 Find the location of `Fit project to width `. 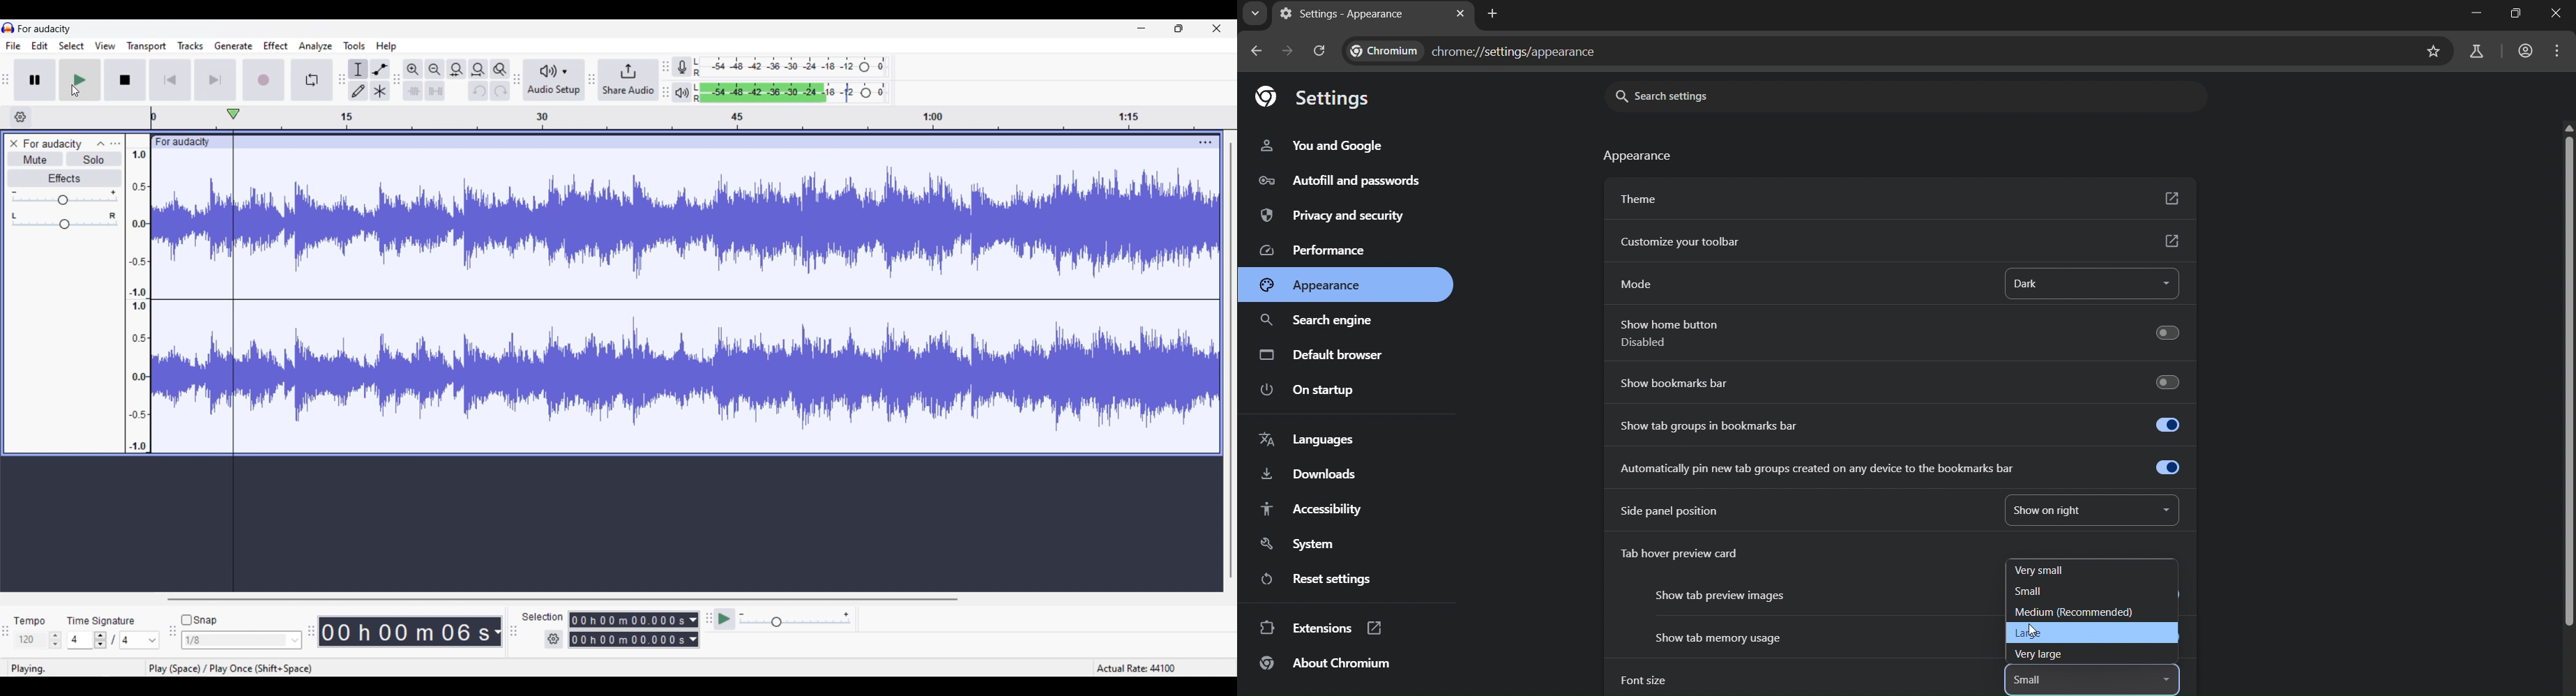

Fit project to width  is located at coordinates (479, 70).